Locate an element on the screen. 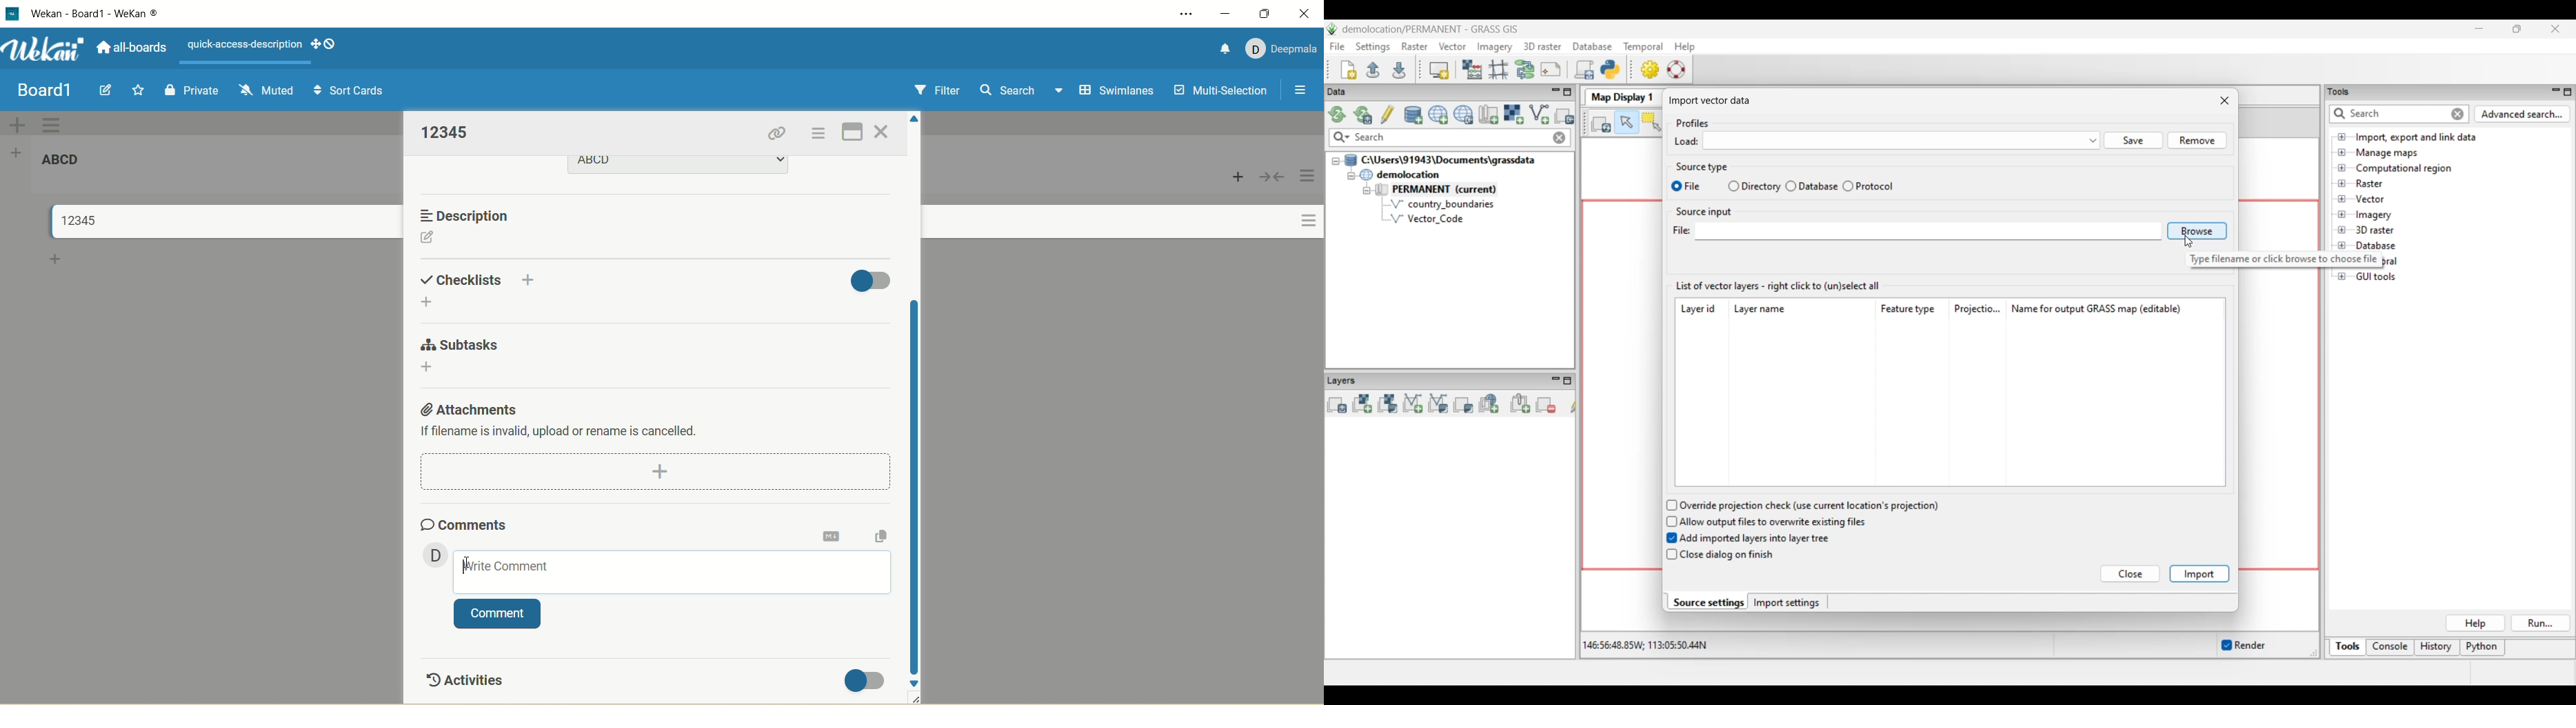  markdown is located at coordinates (832, 534).